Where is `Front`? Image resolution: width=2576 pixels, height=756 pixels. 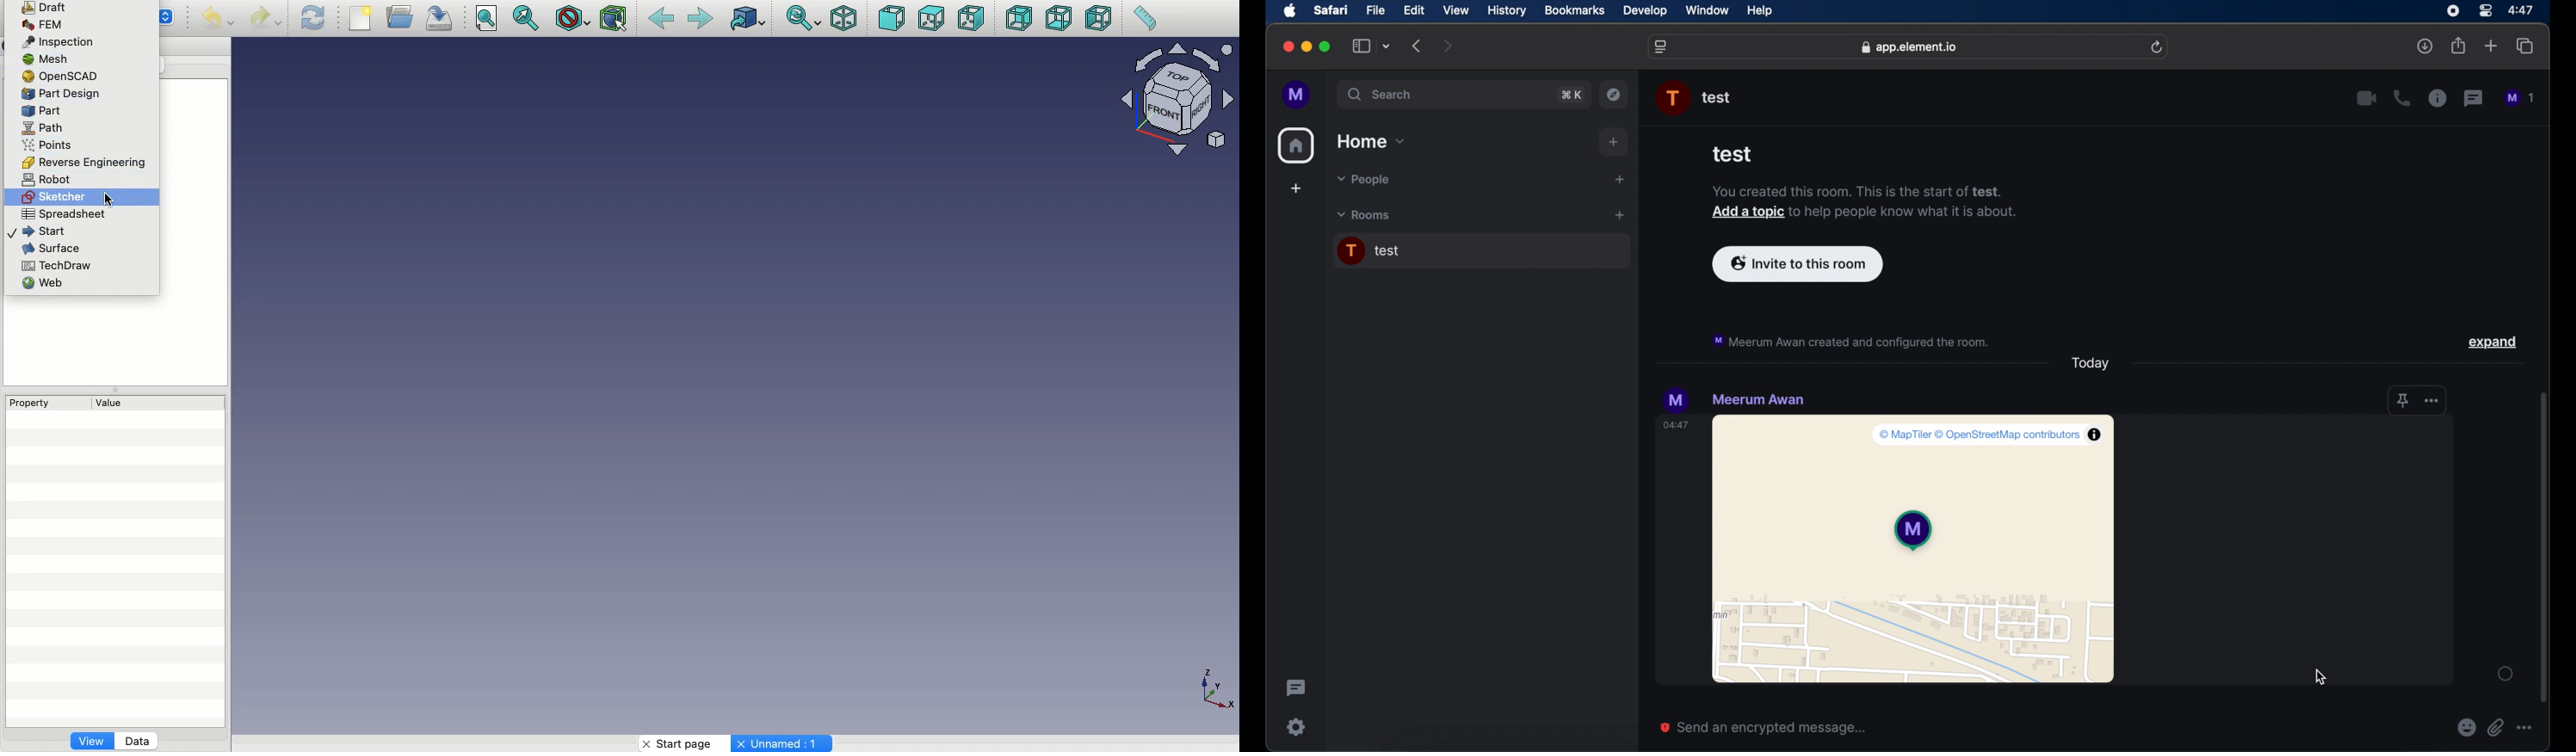 Front is located at coordinates (891, 18).